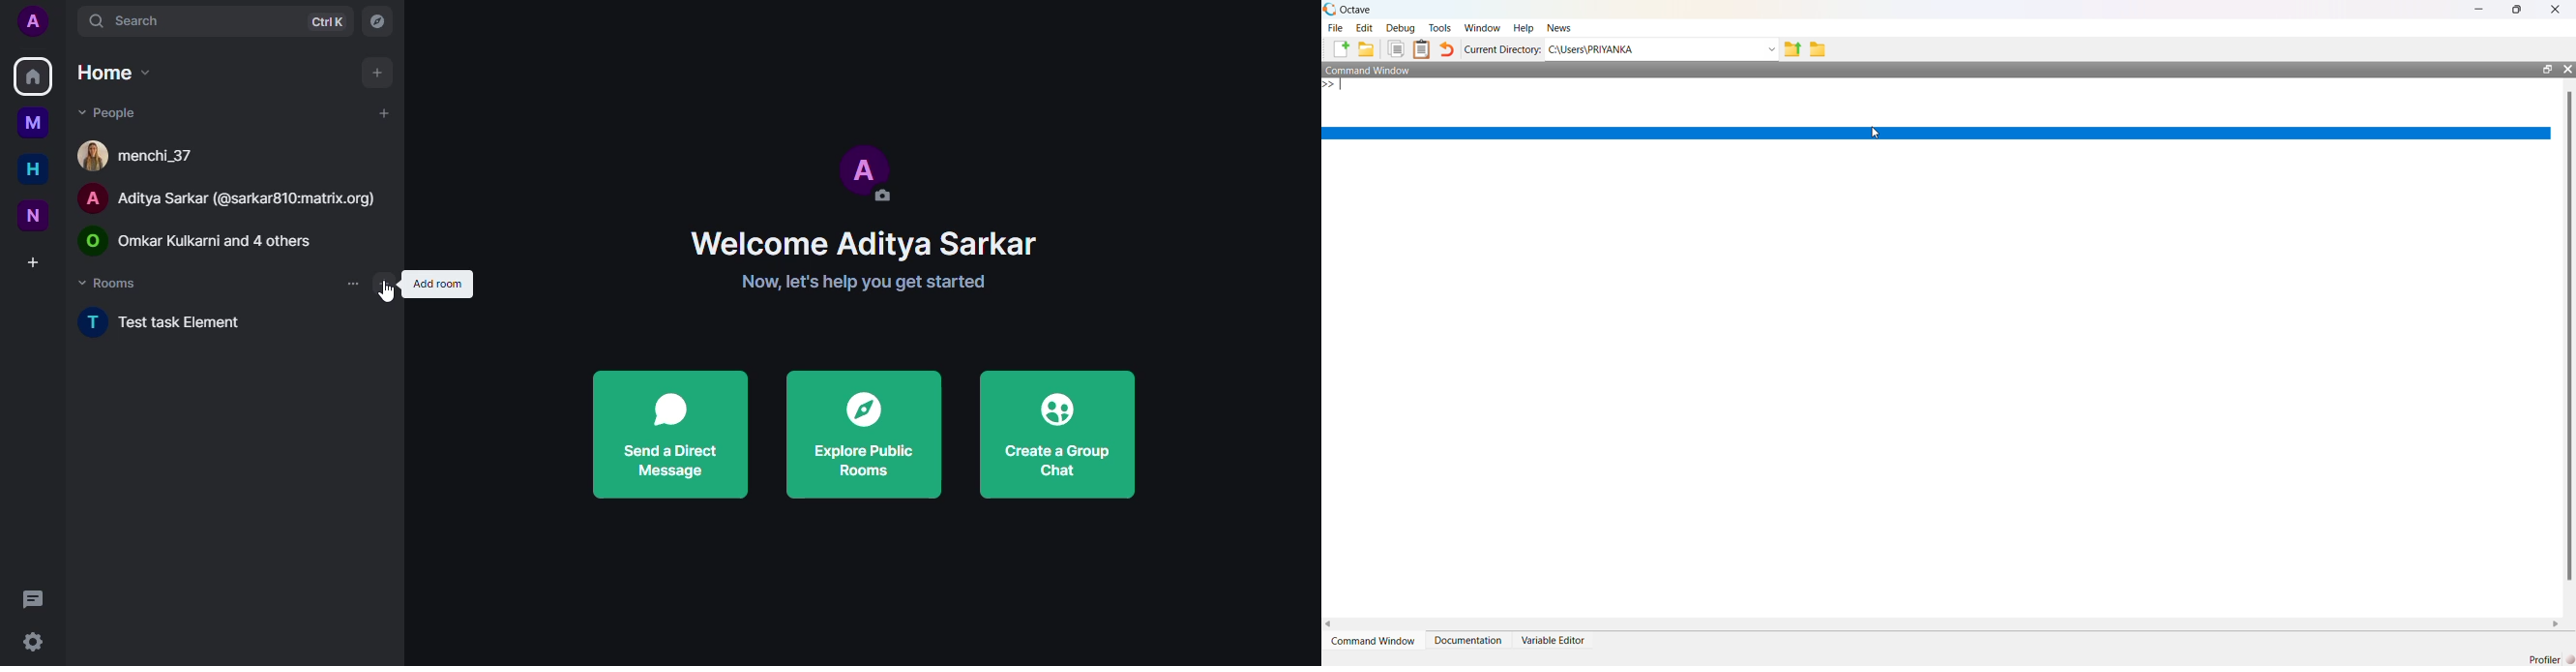 The width and height of the screenshot is (2576, 672). I want to click on new, so click(30, 214).